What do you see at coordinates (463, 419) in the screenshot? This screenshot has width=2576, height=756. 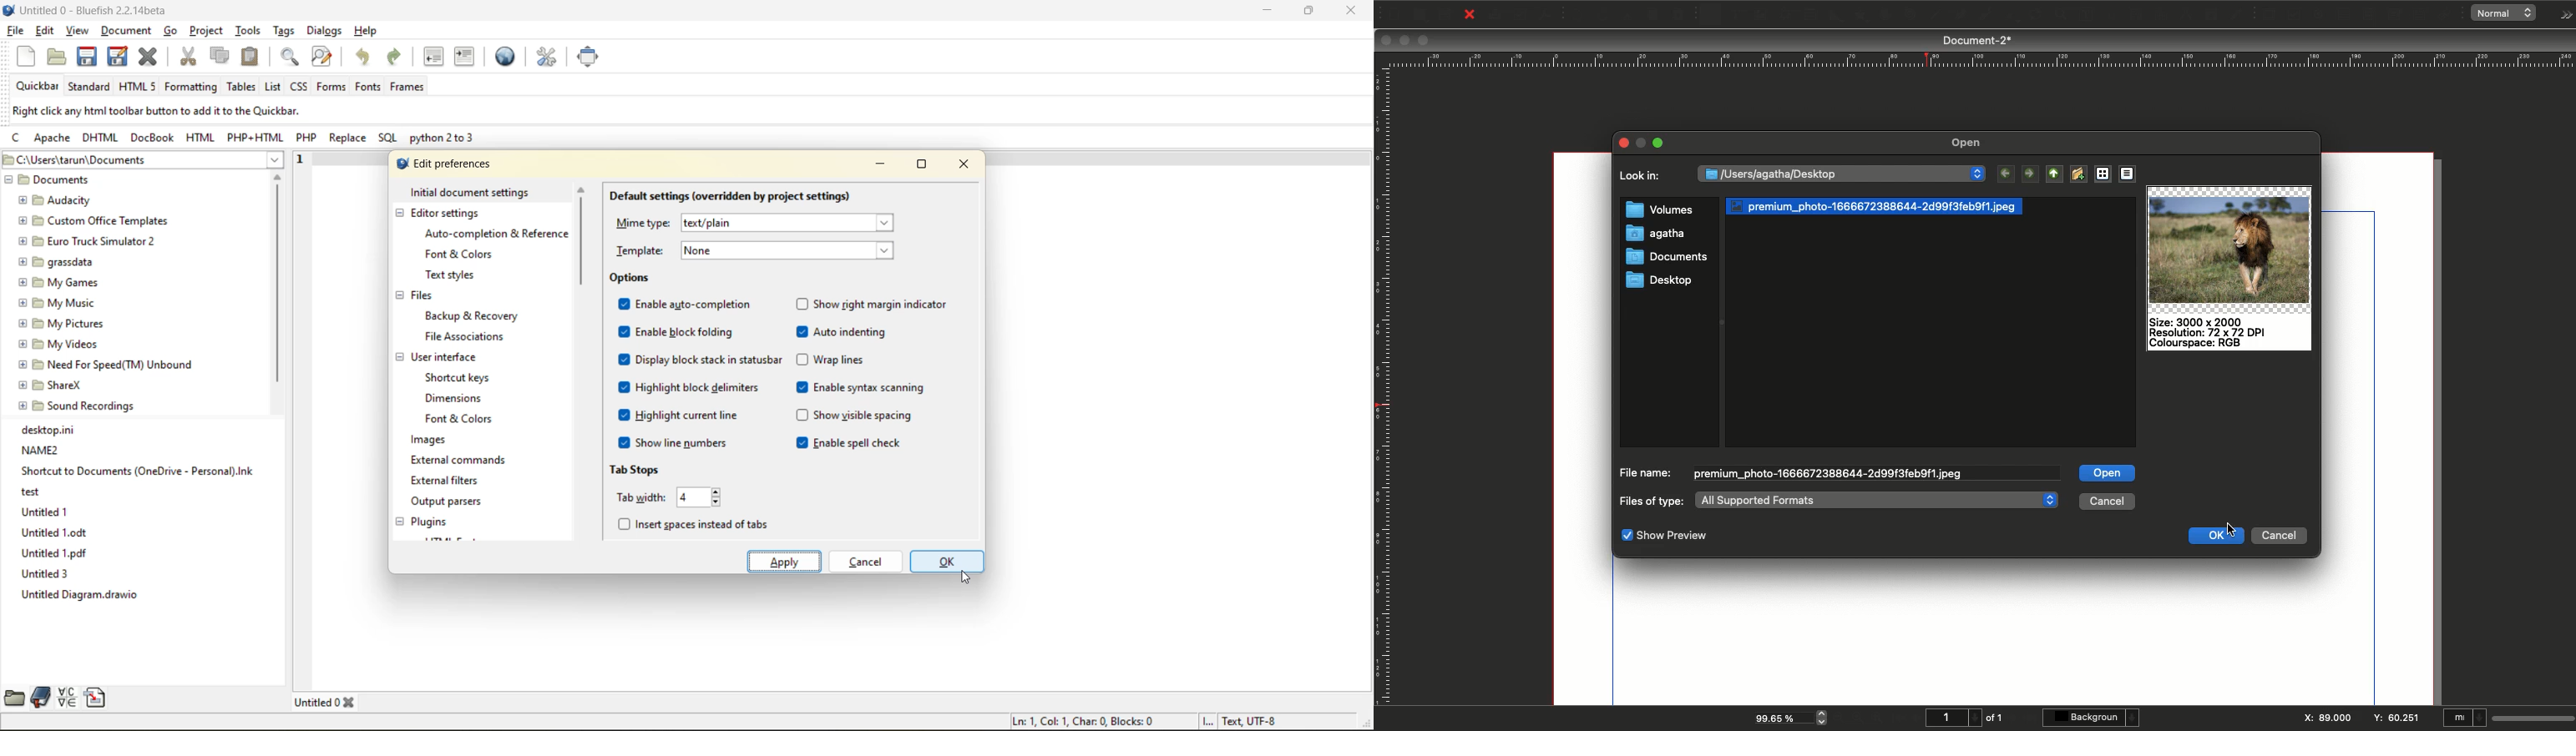 I see `font and colors` at bounding box center [463, 419].